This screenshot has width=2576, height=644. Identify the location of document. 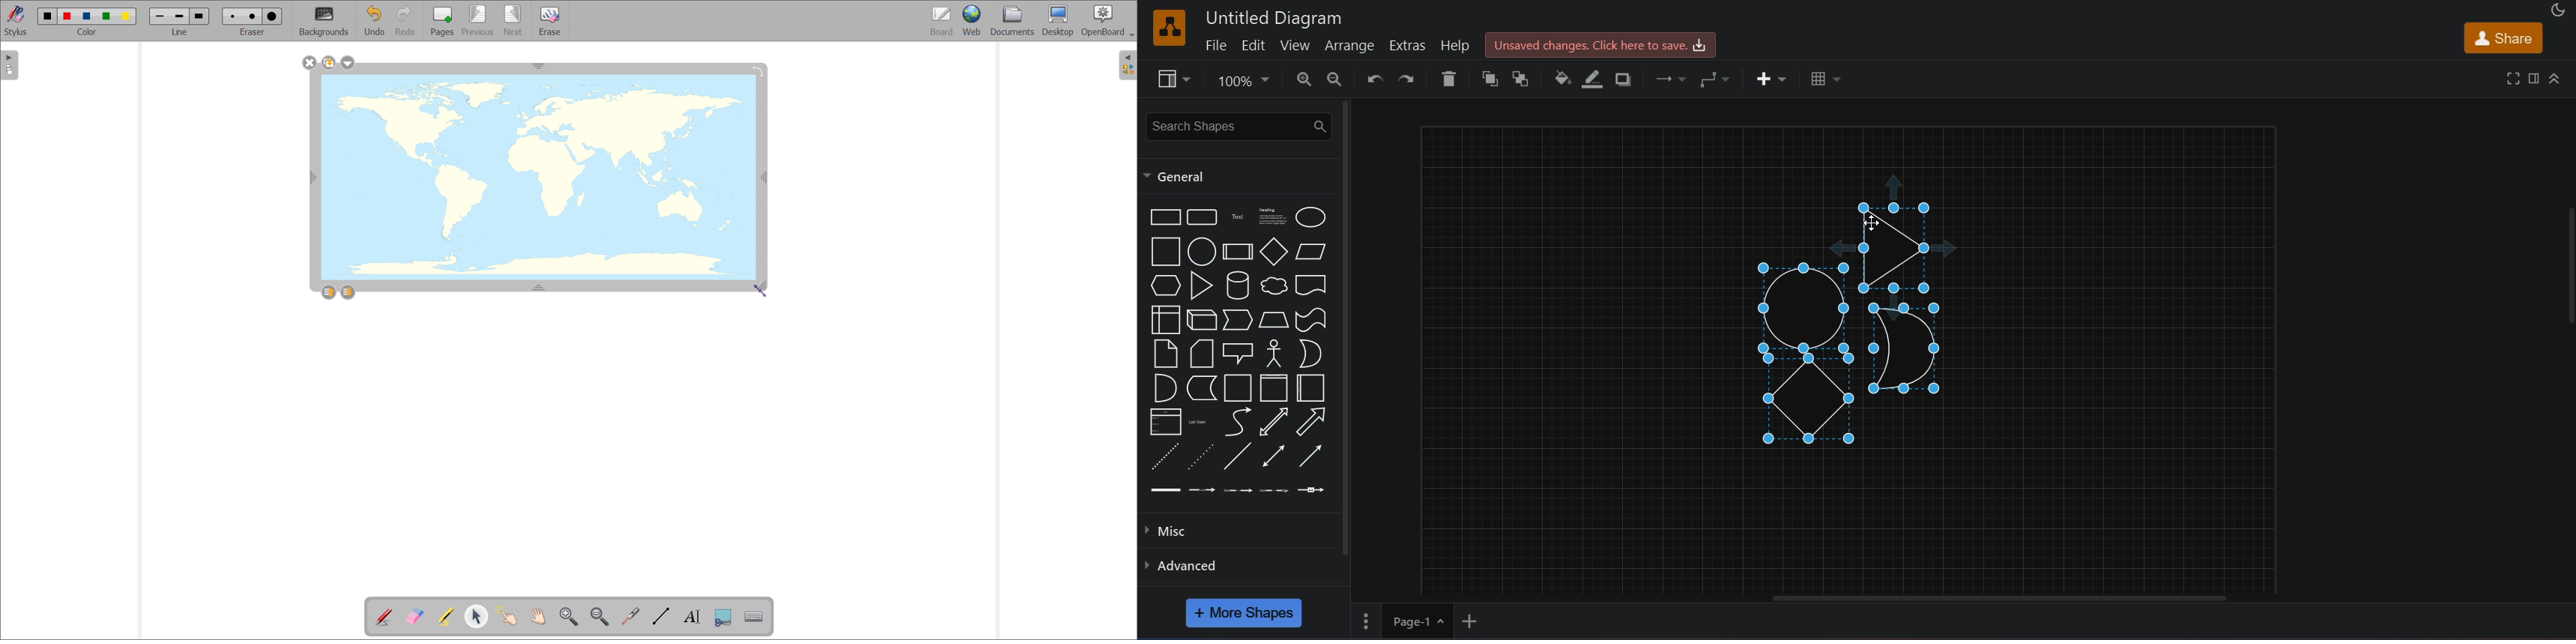
(1310, 286).